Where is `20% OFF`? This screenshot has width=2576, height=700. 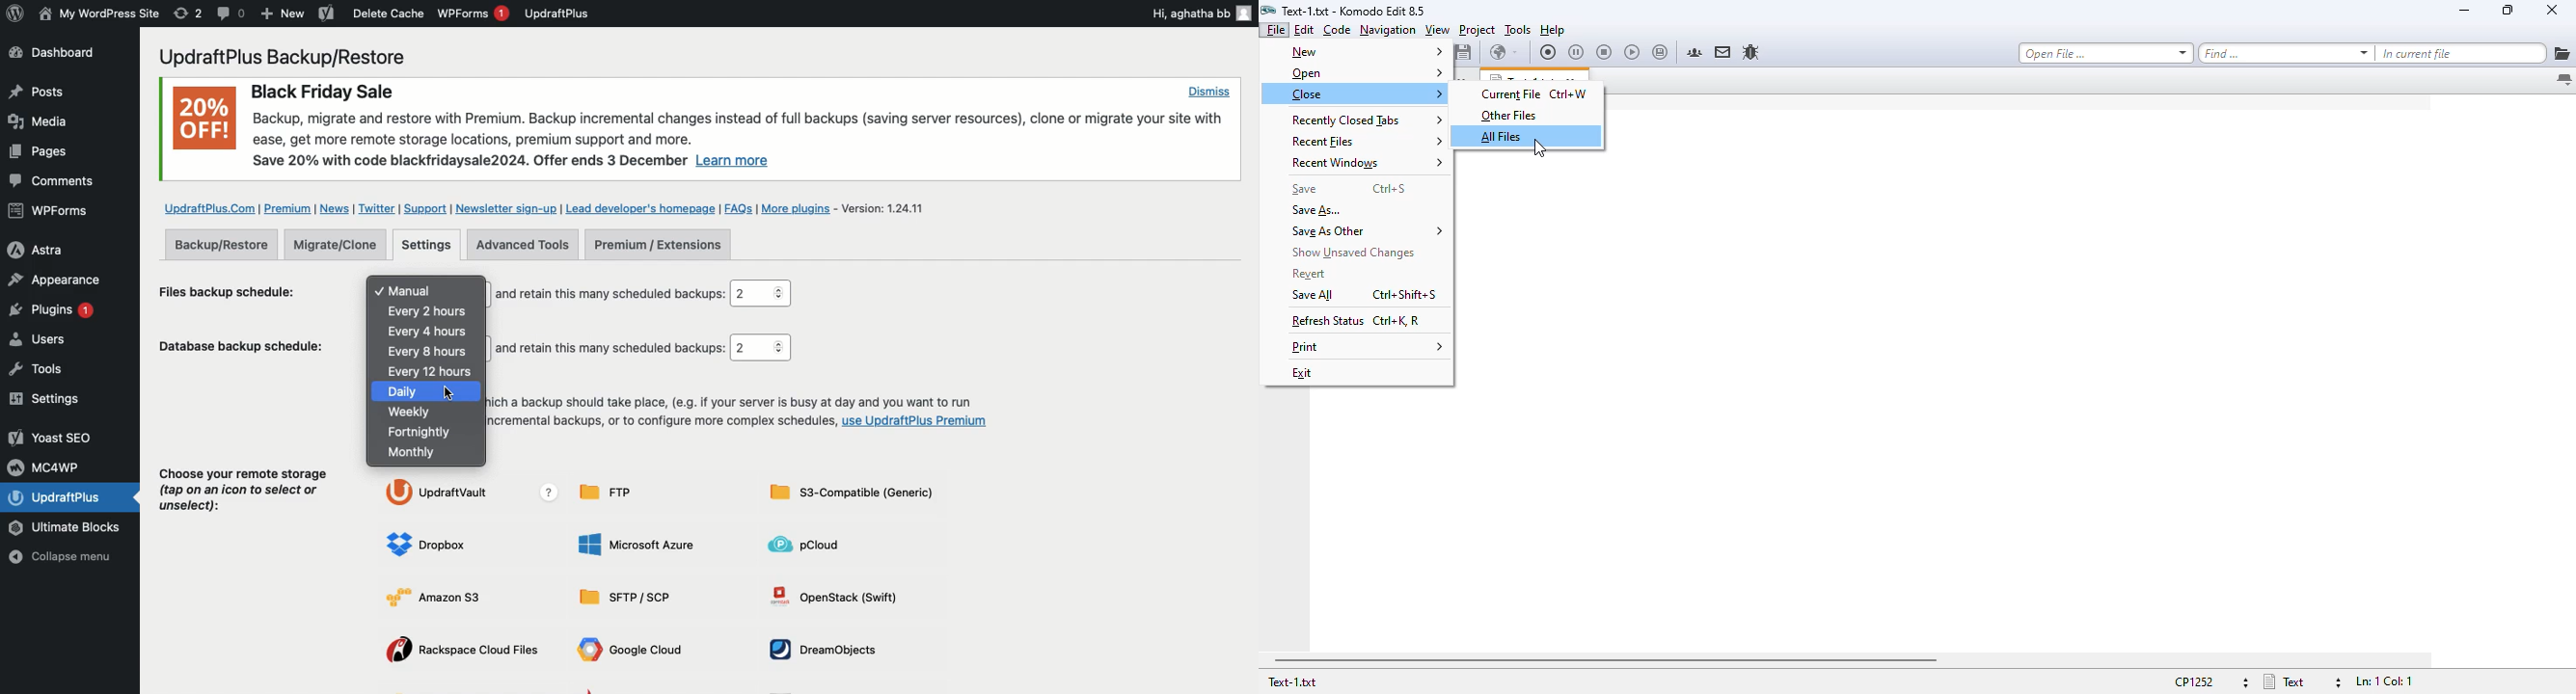 20% OFF is located at coordinates (204, 121).